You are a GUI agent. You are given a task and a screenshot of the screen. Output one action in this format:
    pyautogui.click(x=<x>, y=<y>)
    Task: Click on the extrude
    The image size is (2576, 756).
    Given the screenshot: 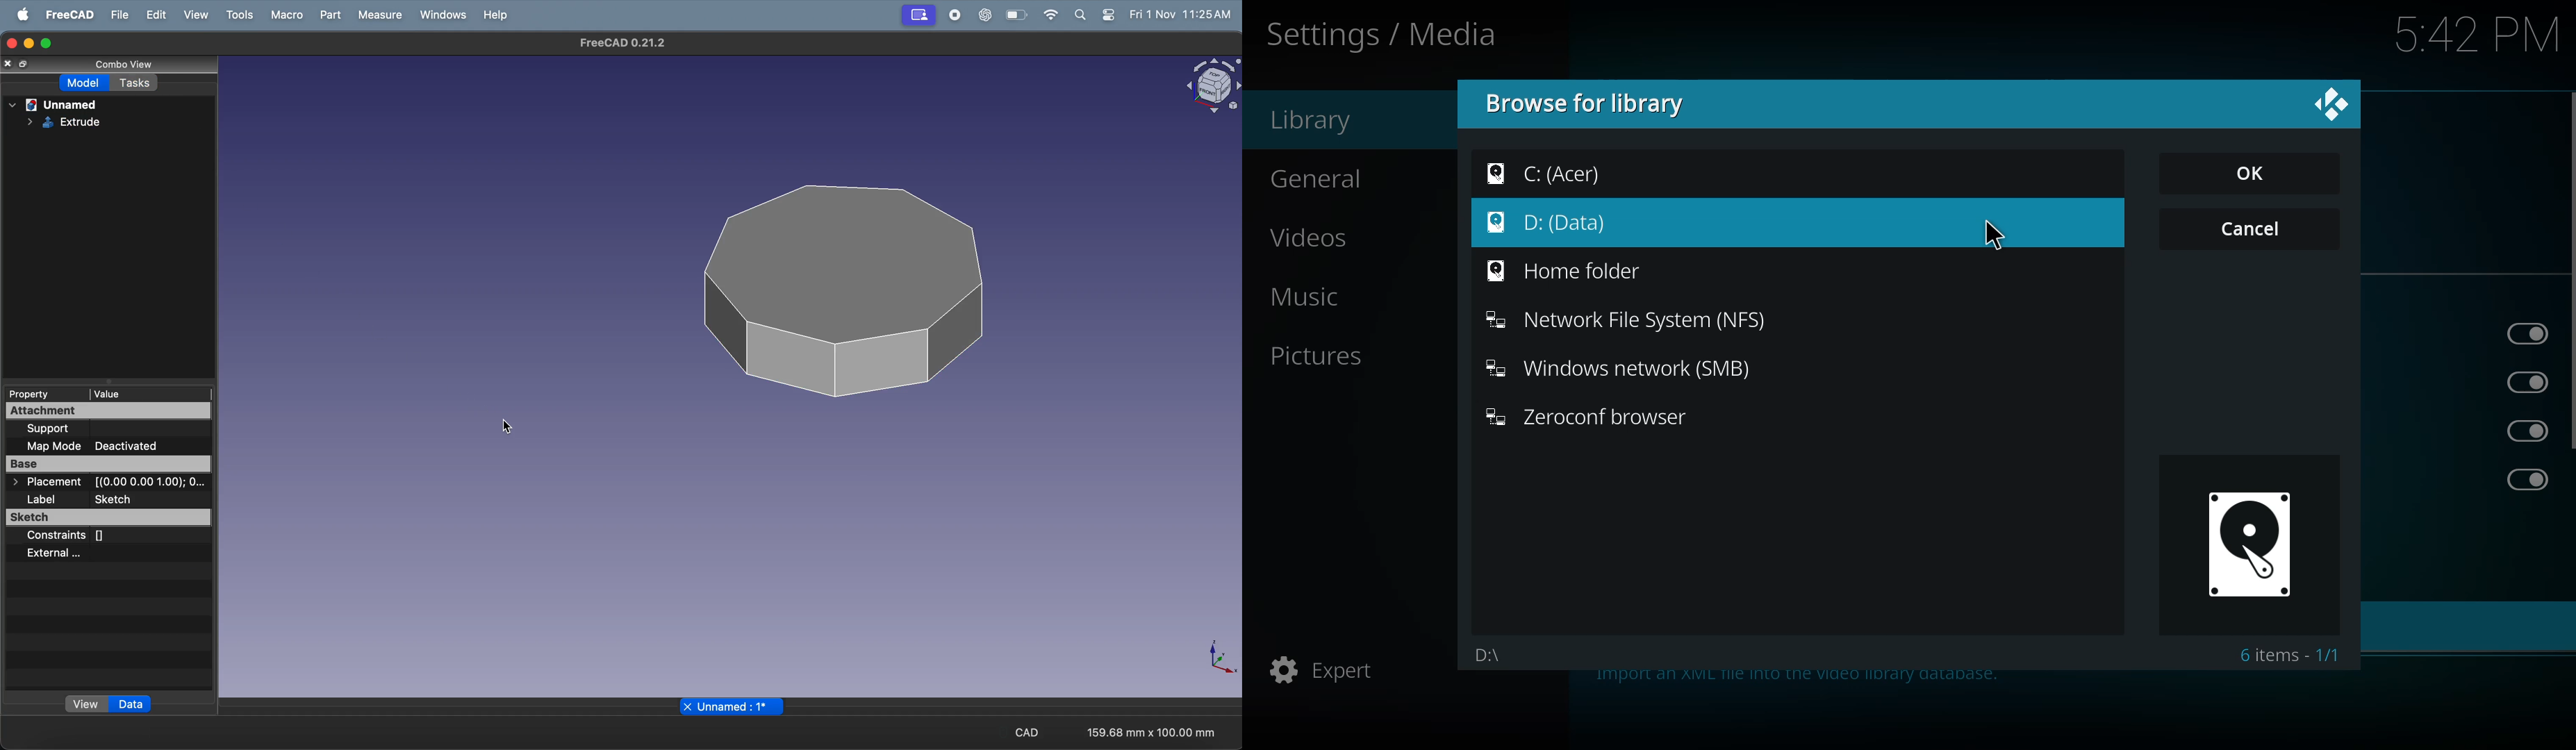 What is the action you would take?
    pyautogui.click(x=75, y=123)
    